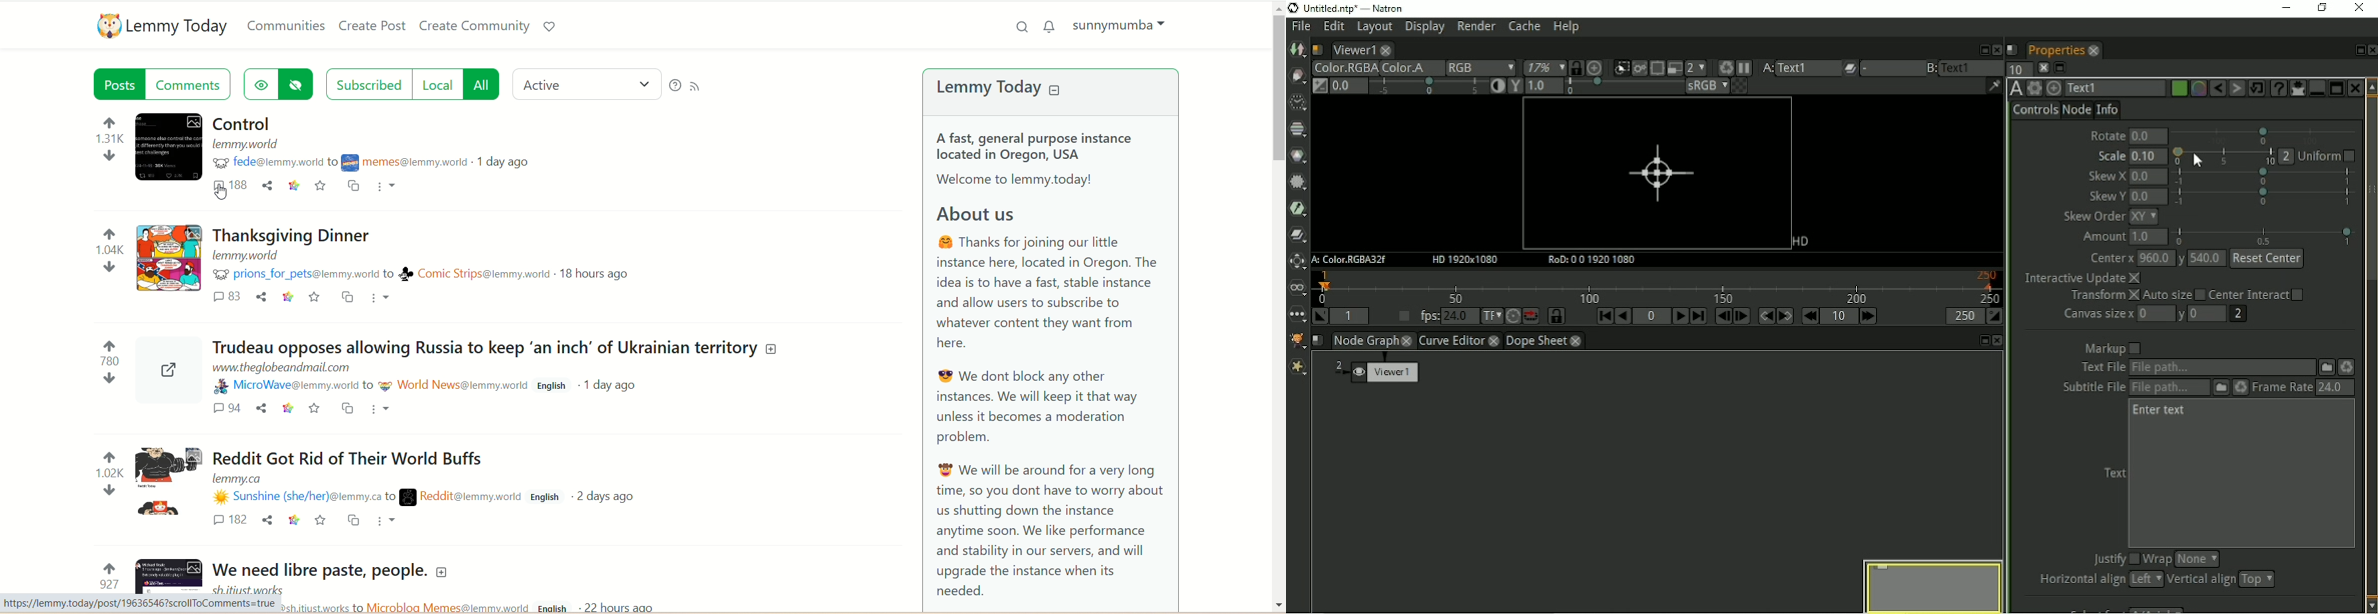  What do you see at coordinates (272, 162) in the screenshot?
I see `username` at bounding box center [272, 162].